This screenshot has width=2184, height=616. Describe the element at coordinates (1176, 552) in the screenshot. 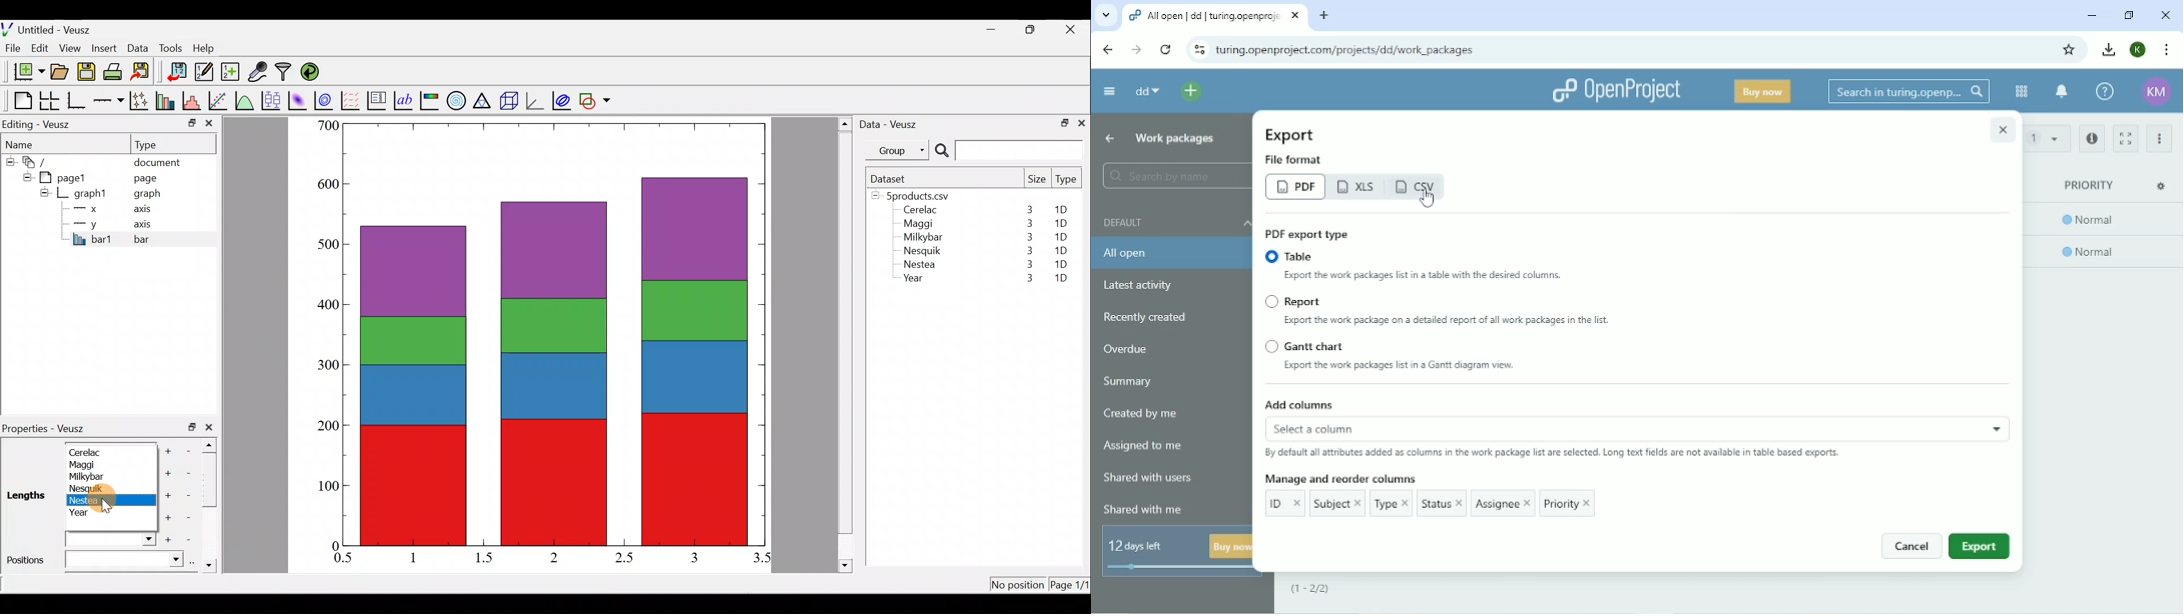

I see `12 days left buy now` at that location.